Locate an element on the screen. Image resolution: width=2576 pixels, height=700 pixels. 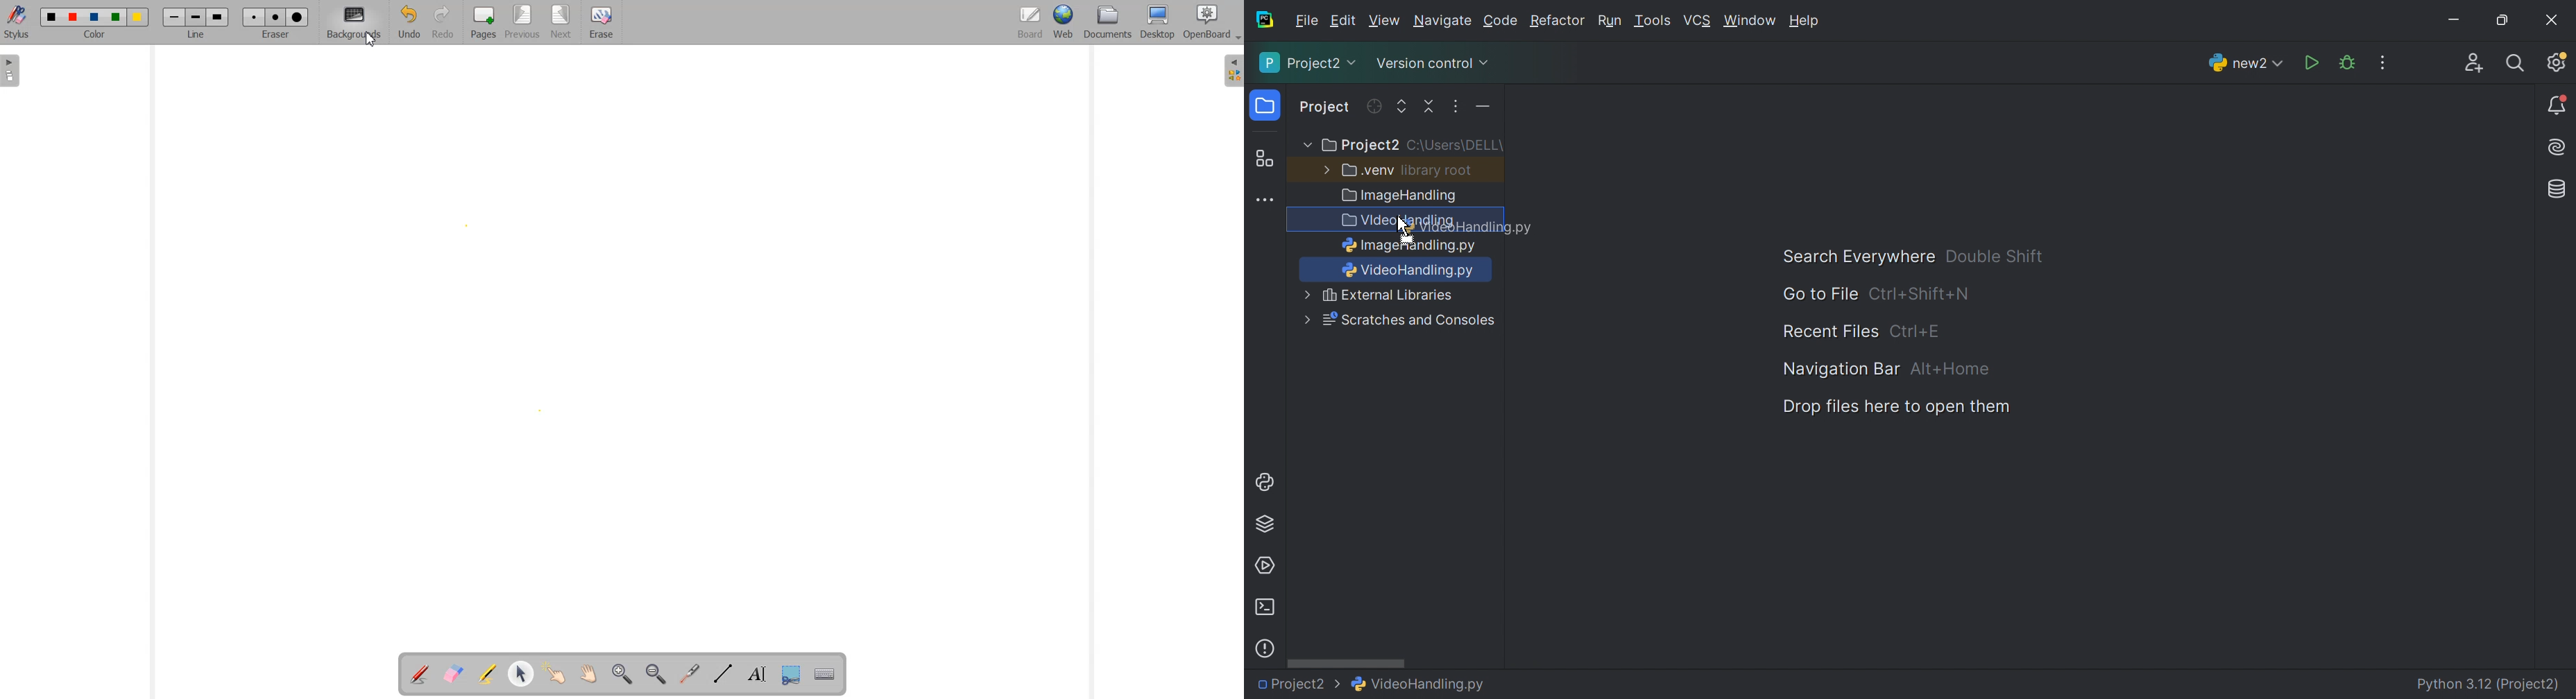
Zoom Out is located at coordinates (653, 675).